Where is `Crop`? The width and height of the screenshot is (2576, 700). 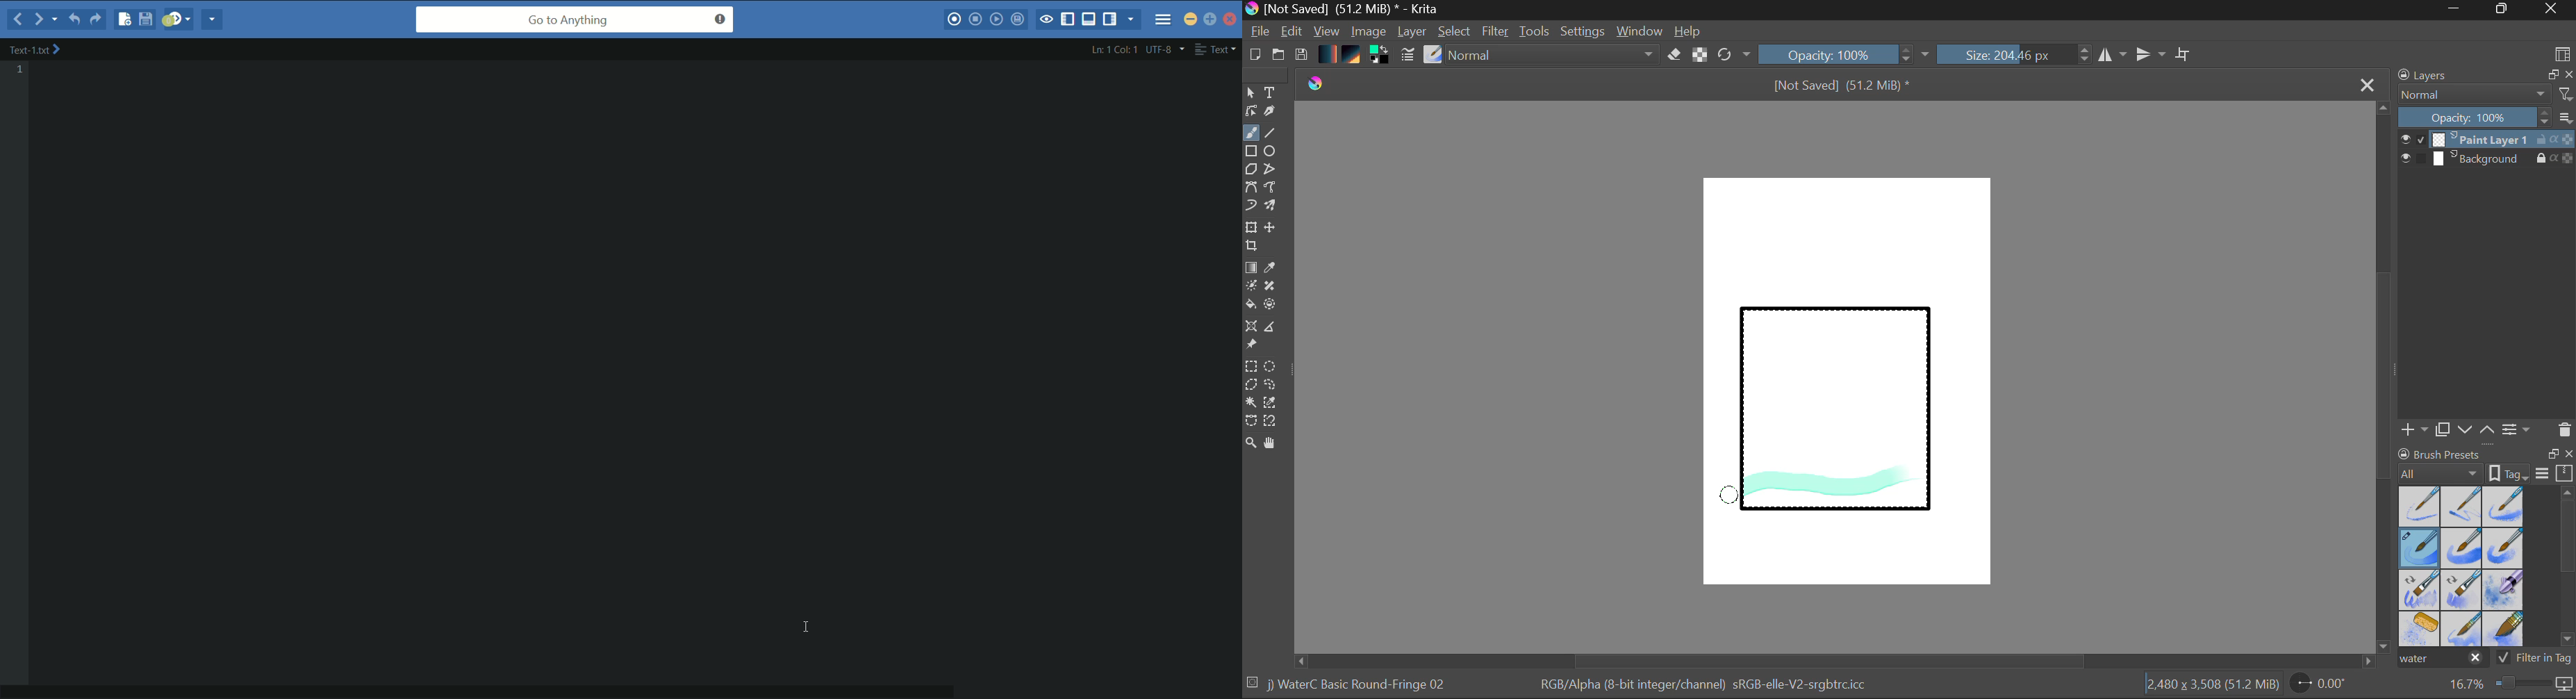
Crop is located at coordinates (1253, 246).